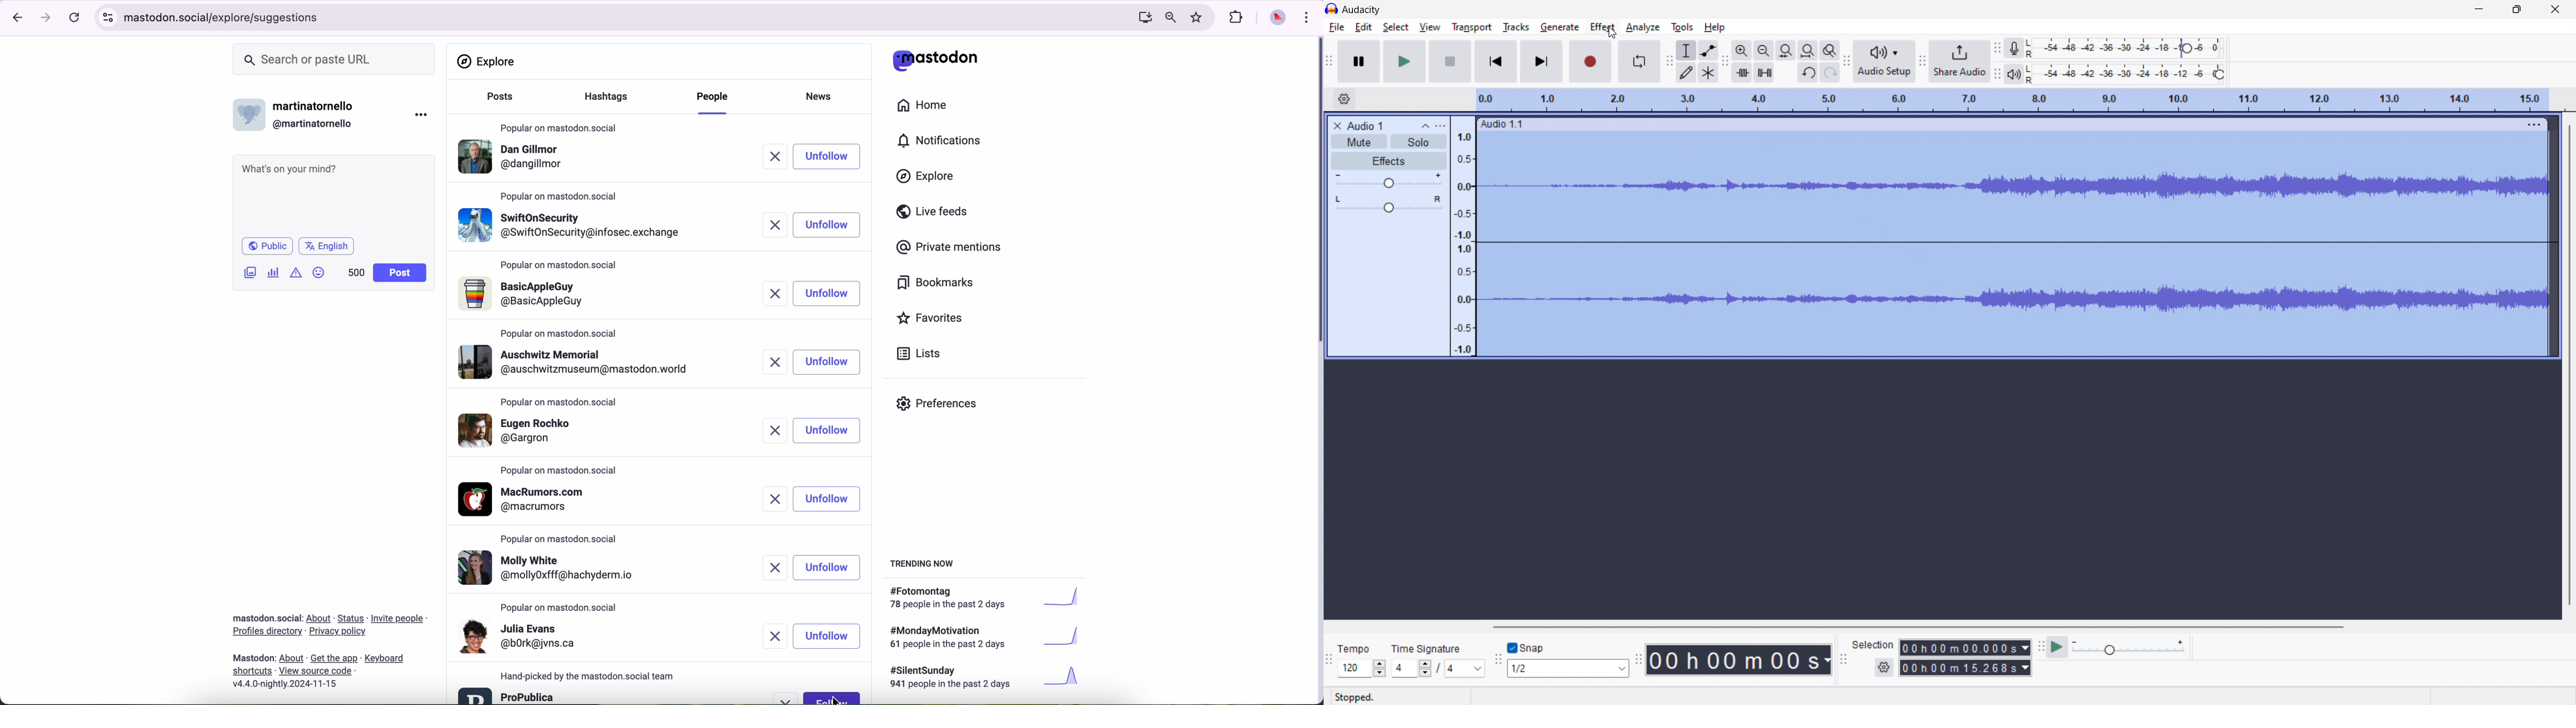  I want to click on playback meter toolbar, so click(1997, 74).